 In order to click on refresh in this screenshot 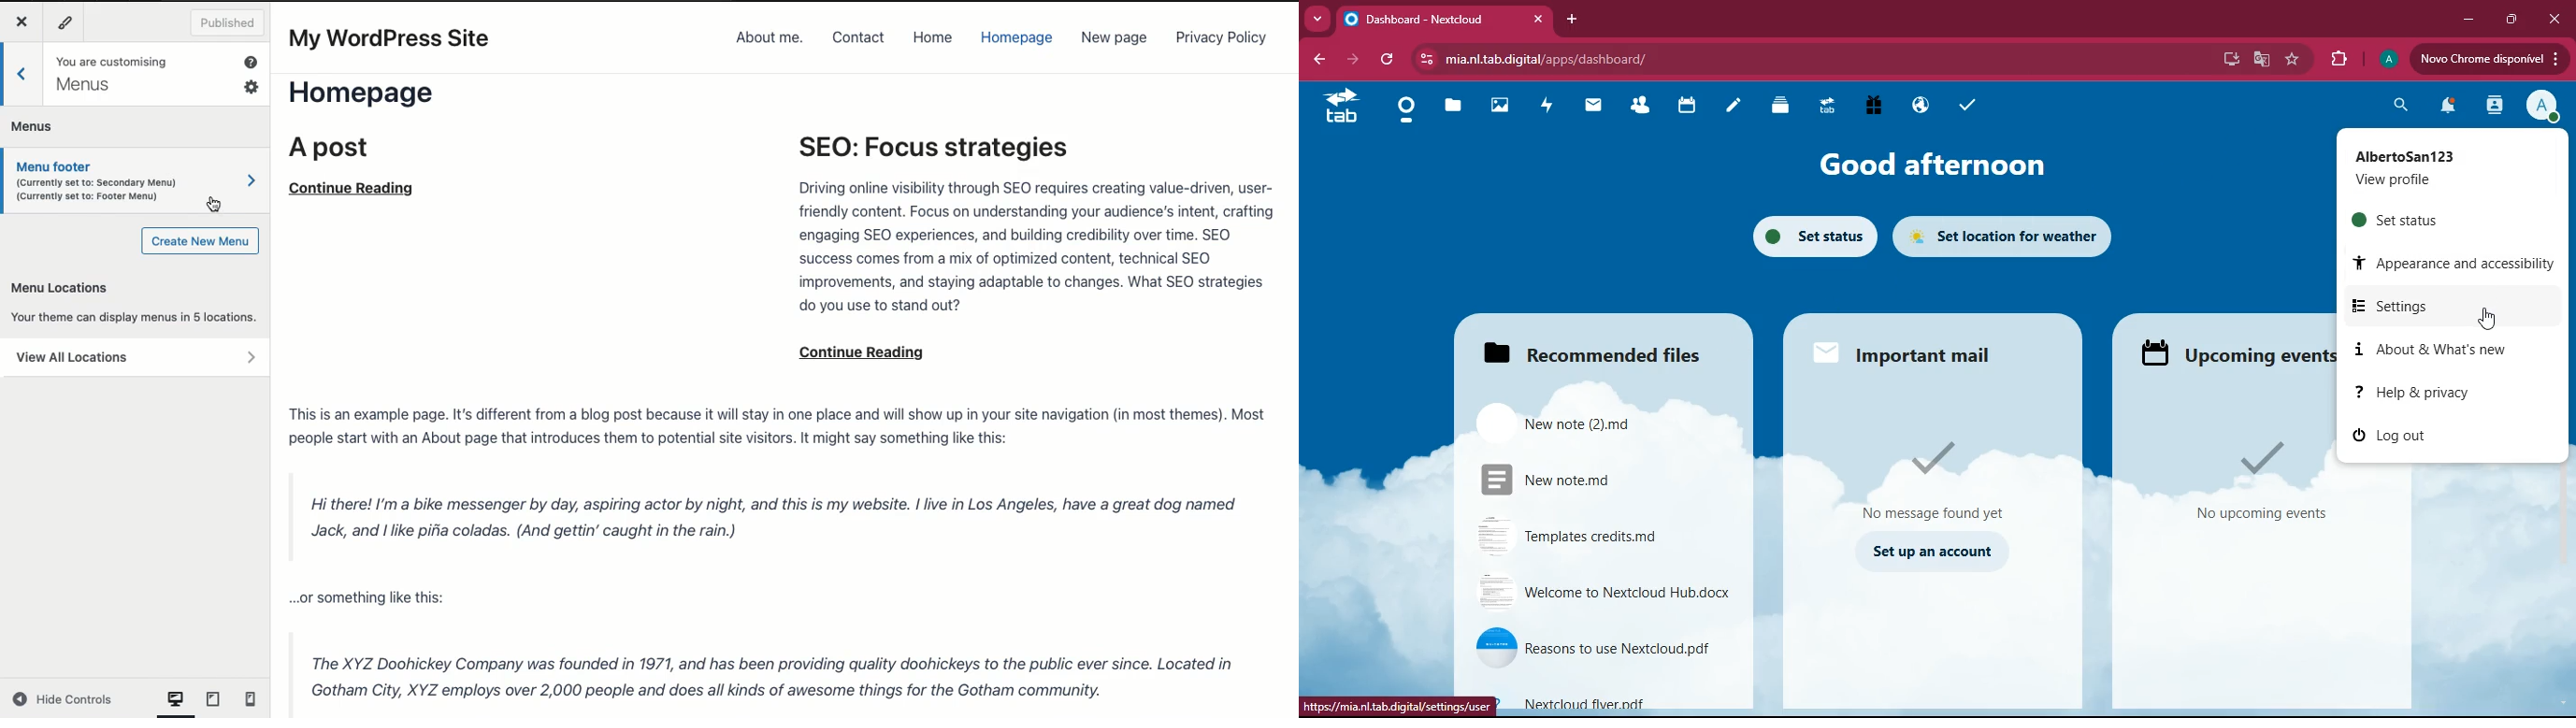, I will do `click(1387, 60)`.